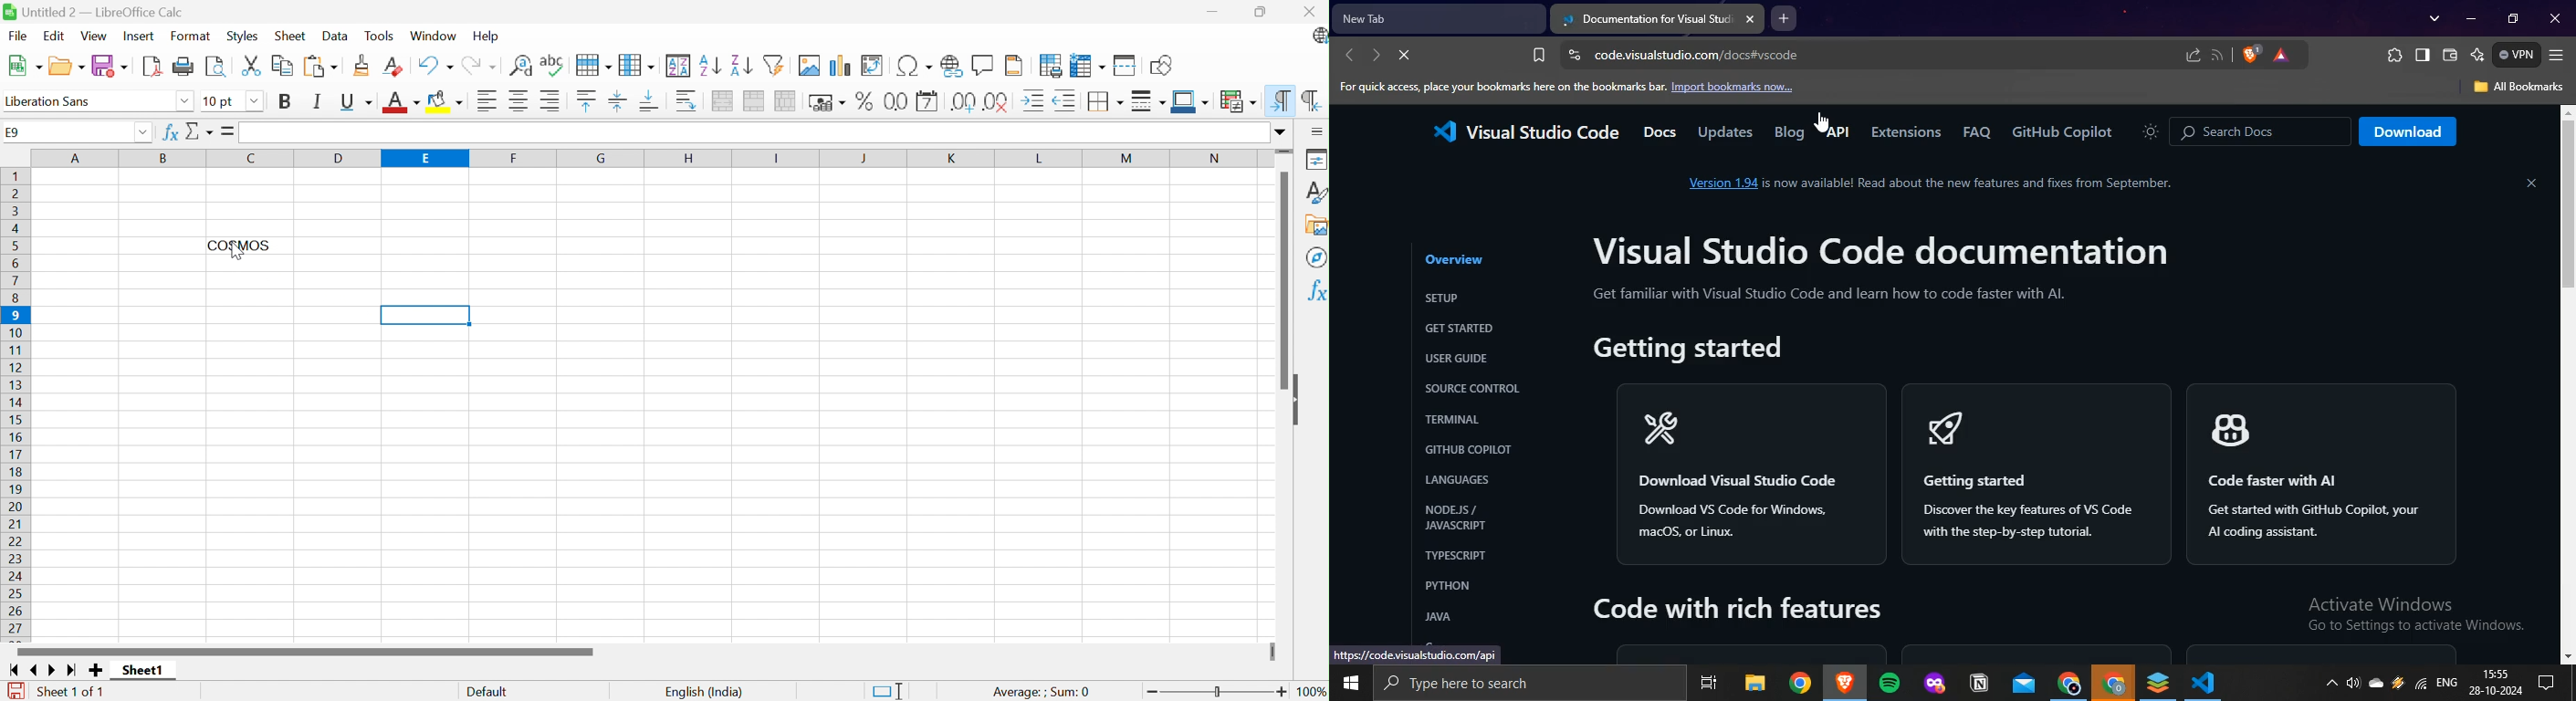 The width and height of the screenshot is (2576, 728). I want to click on Hide, so click(1299, 401).